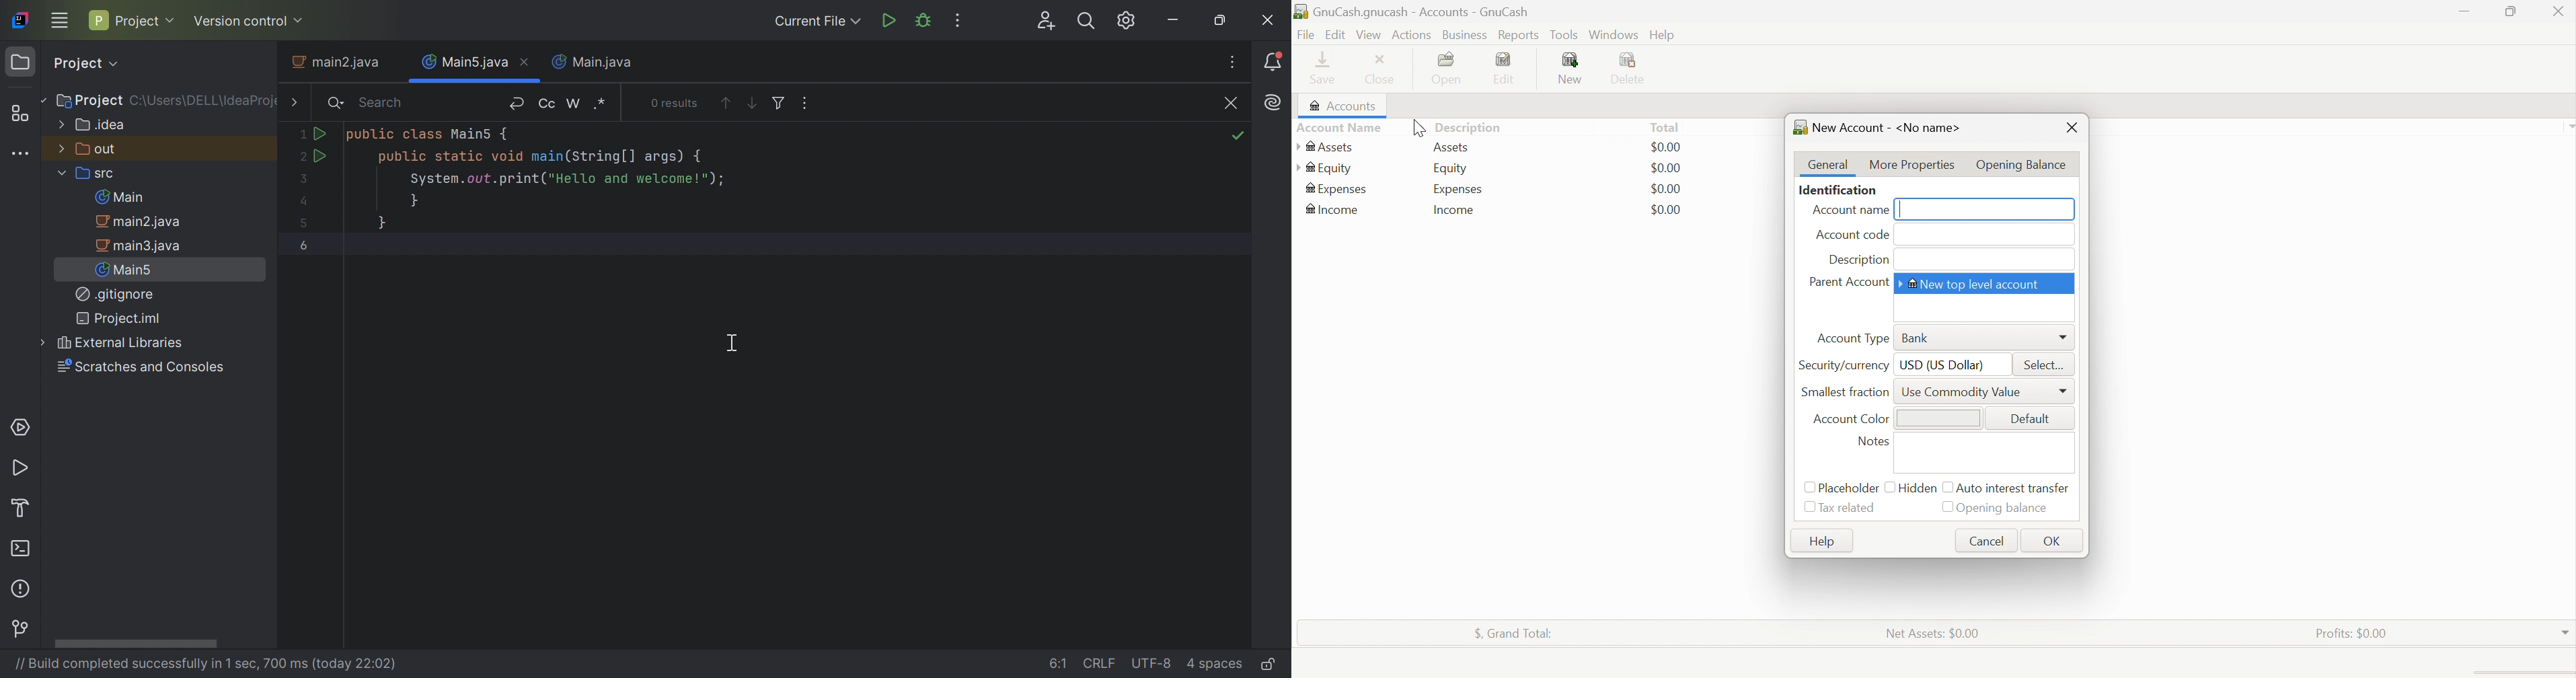 The height and width of the screenshot is (700, 2576). I want to click on General, so click(1829, 165).